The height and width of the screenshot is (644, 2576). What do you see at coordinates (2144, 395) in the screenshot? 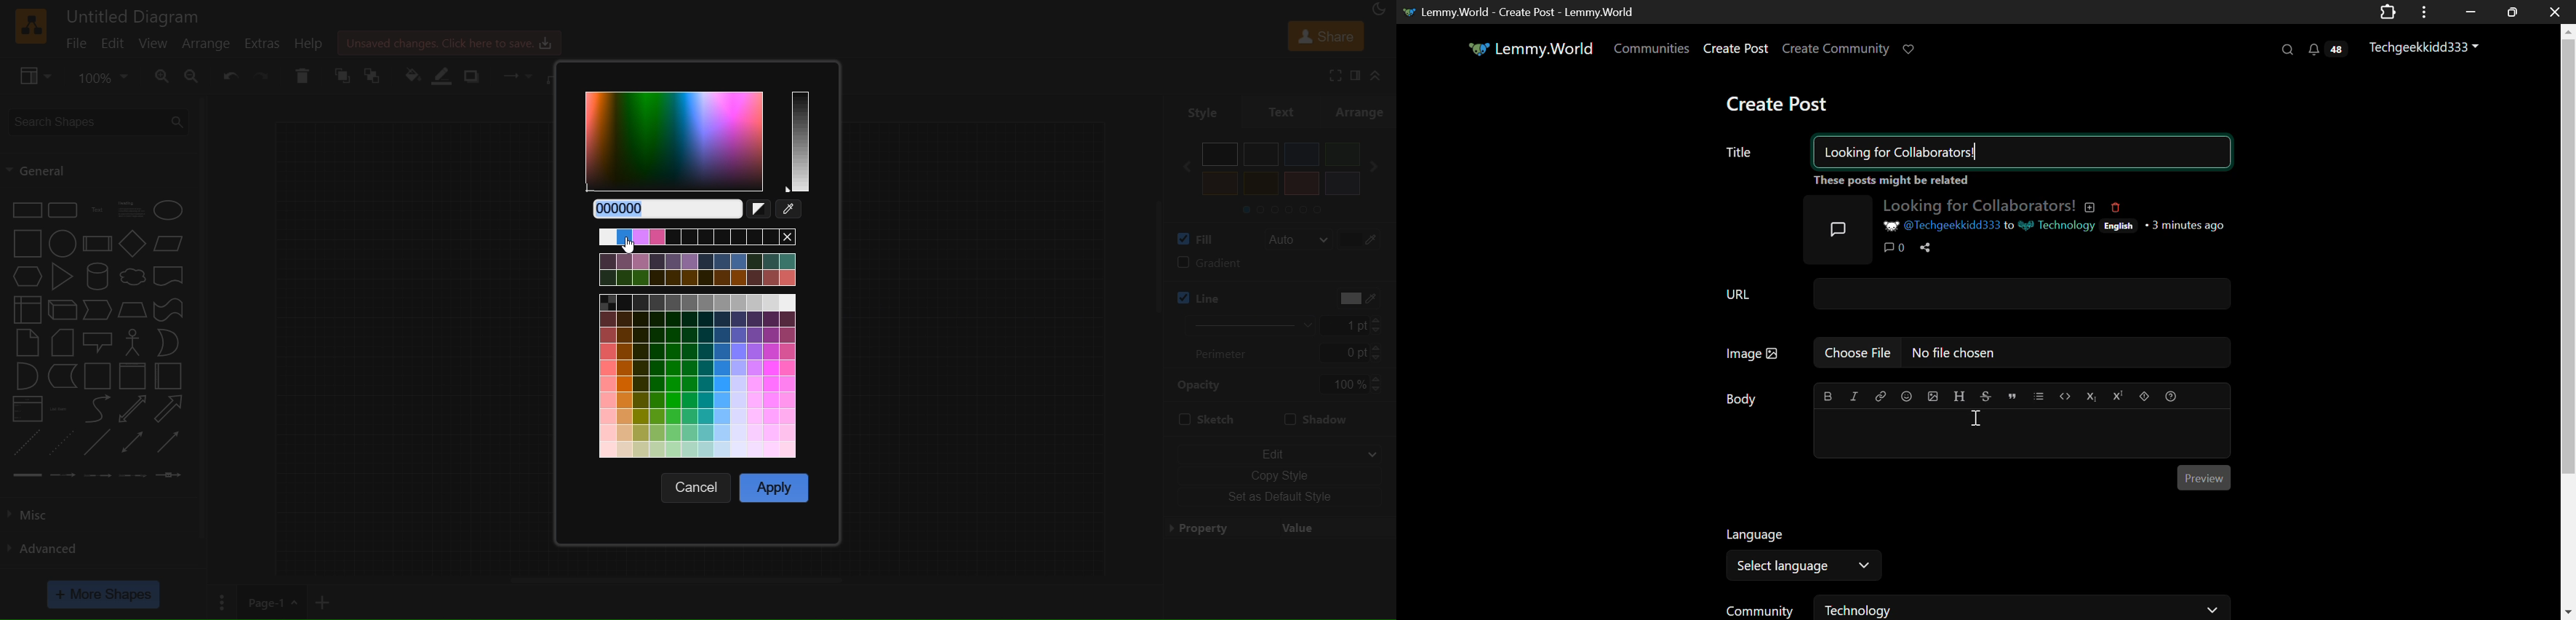
I see `spoiler` at bounding box center [2144, 395].